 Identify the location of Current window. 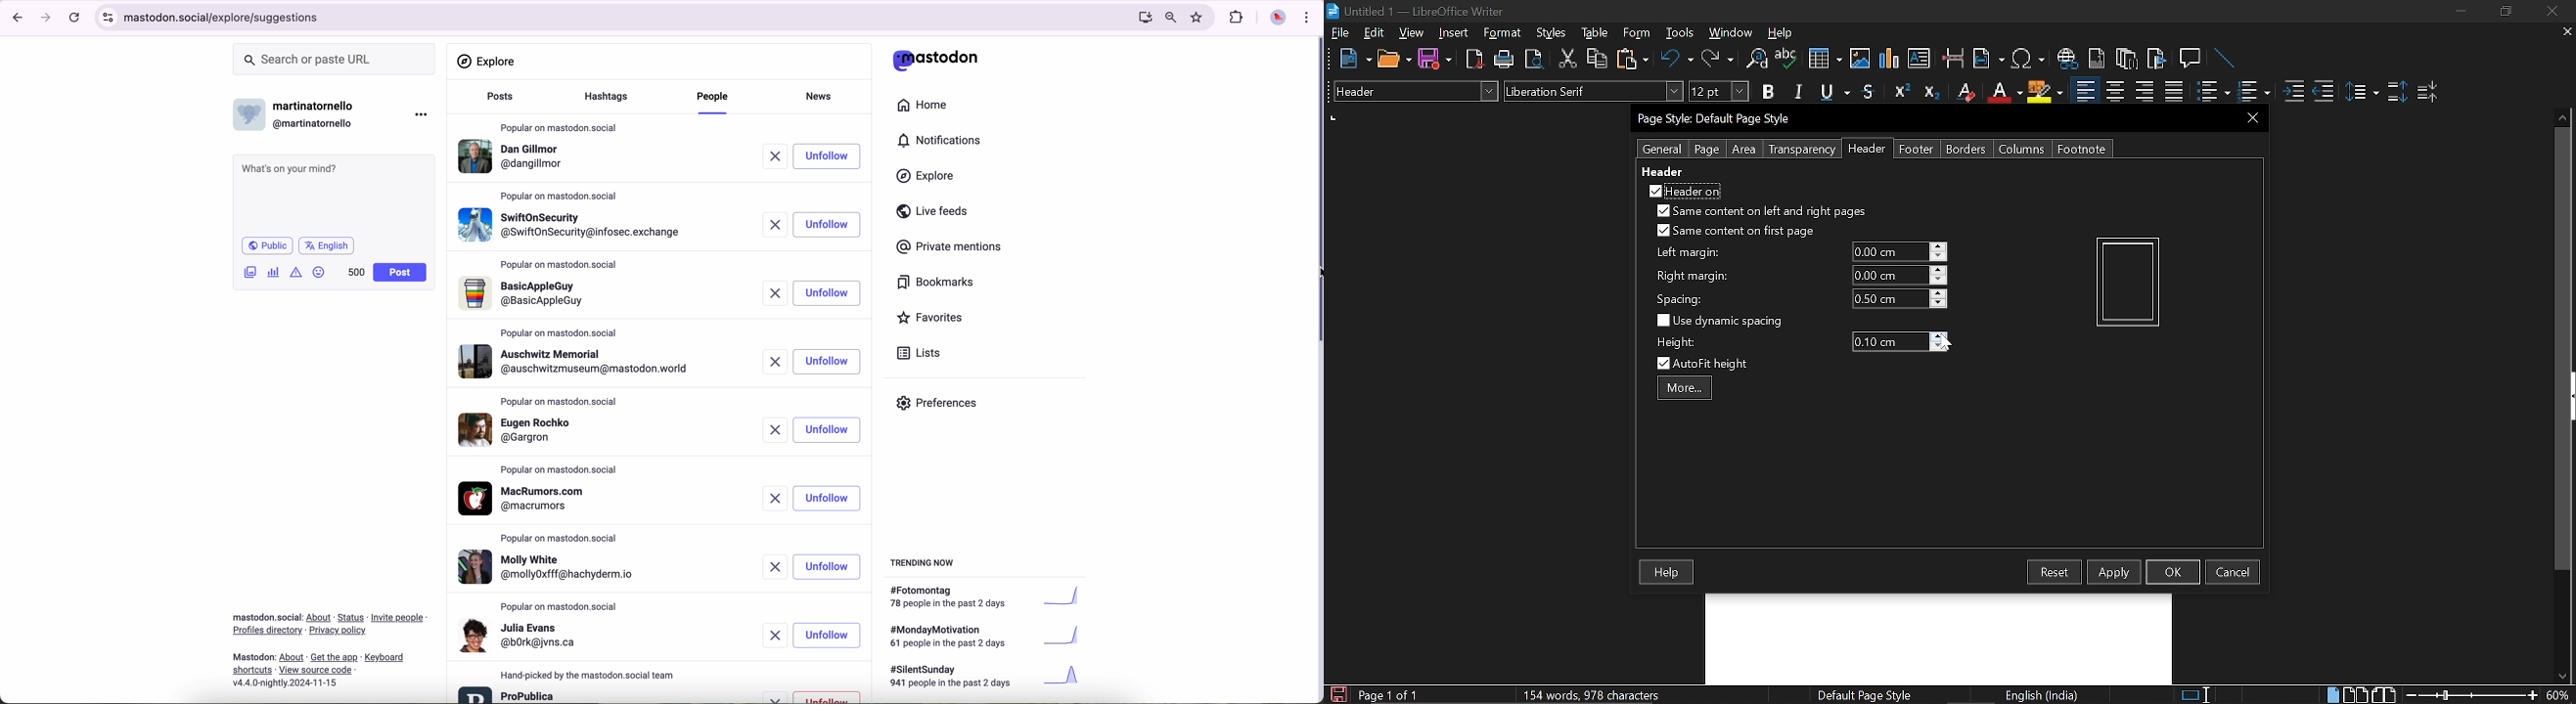
(1717, 119).